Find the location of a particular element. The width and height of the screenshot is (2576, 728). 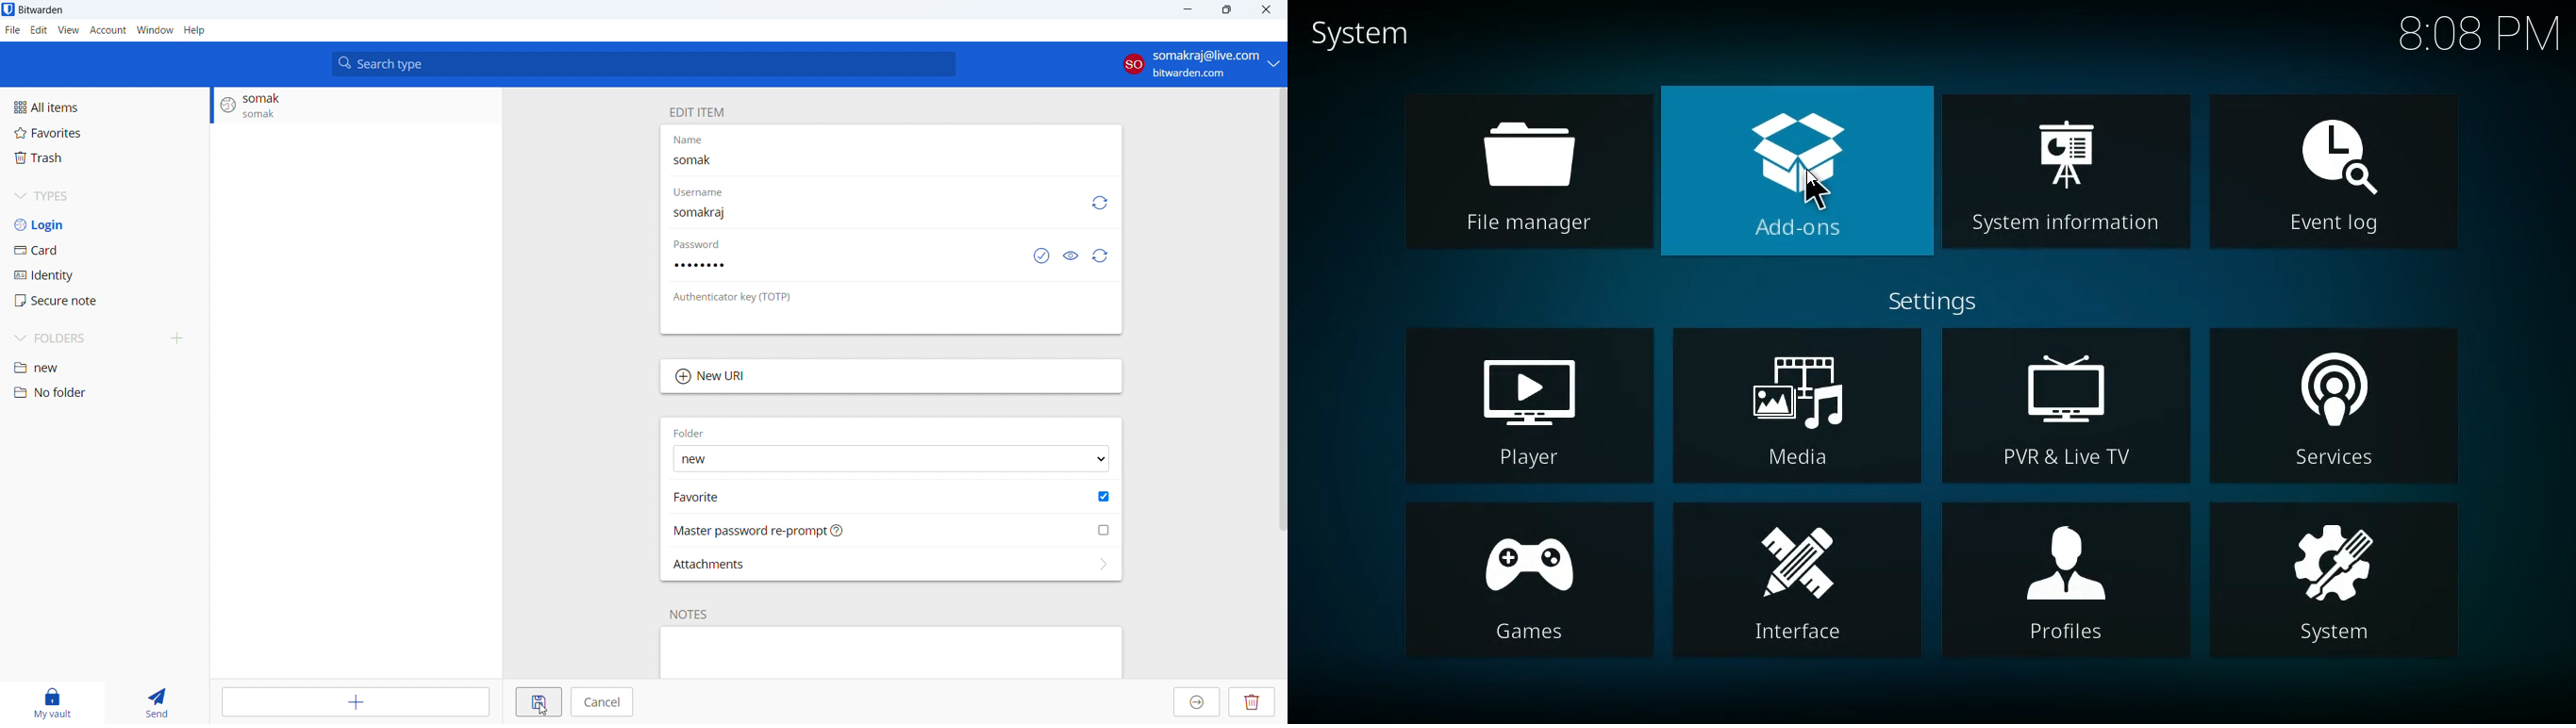

master password ree-prompt is located at coordinates (892, 530).